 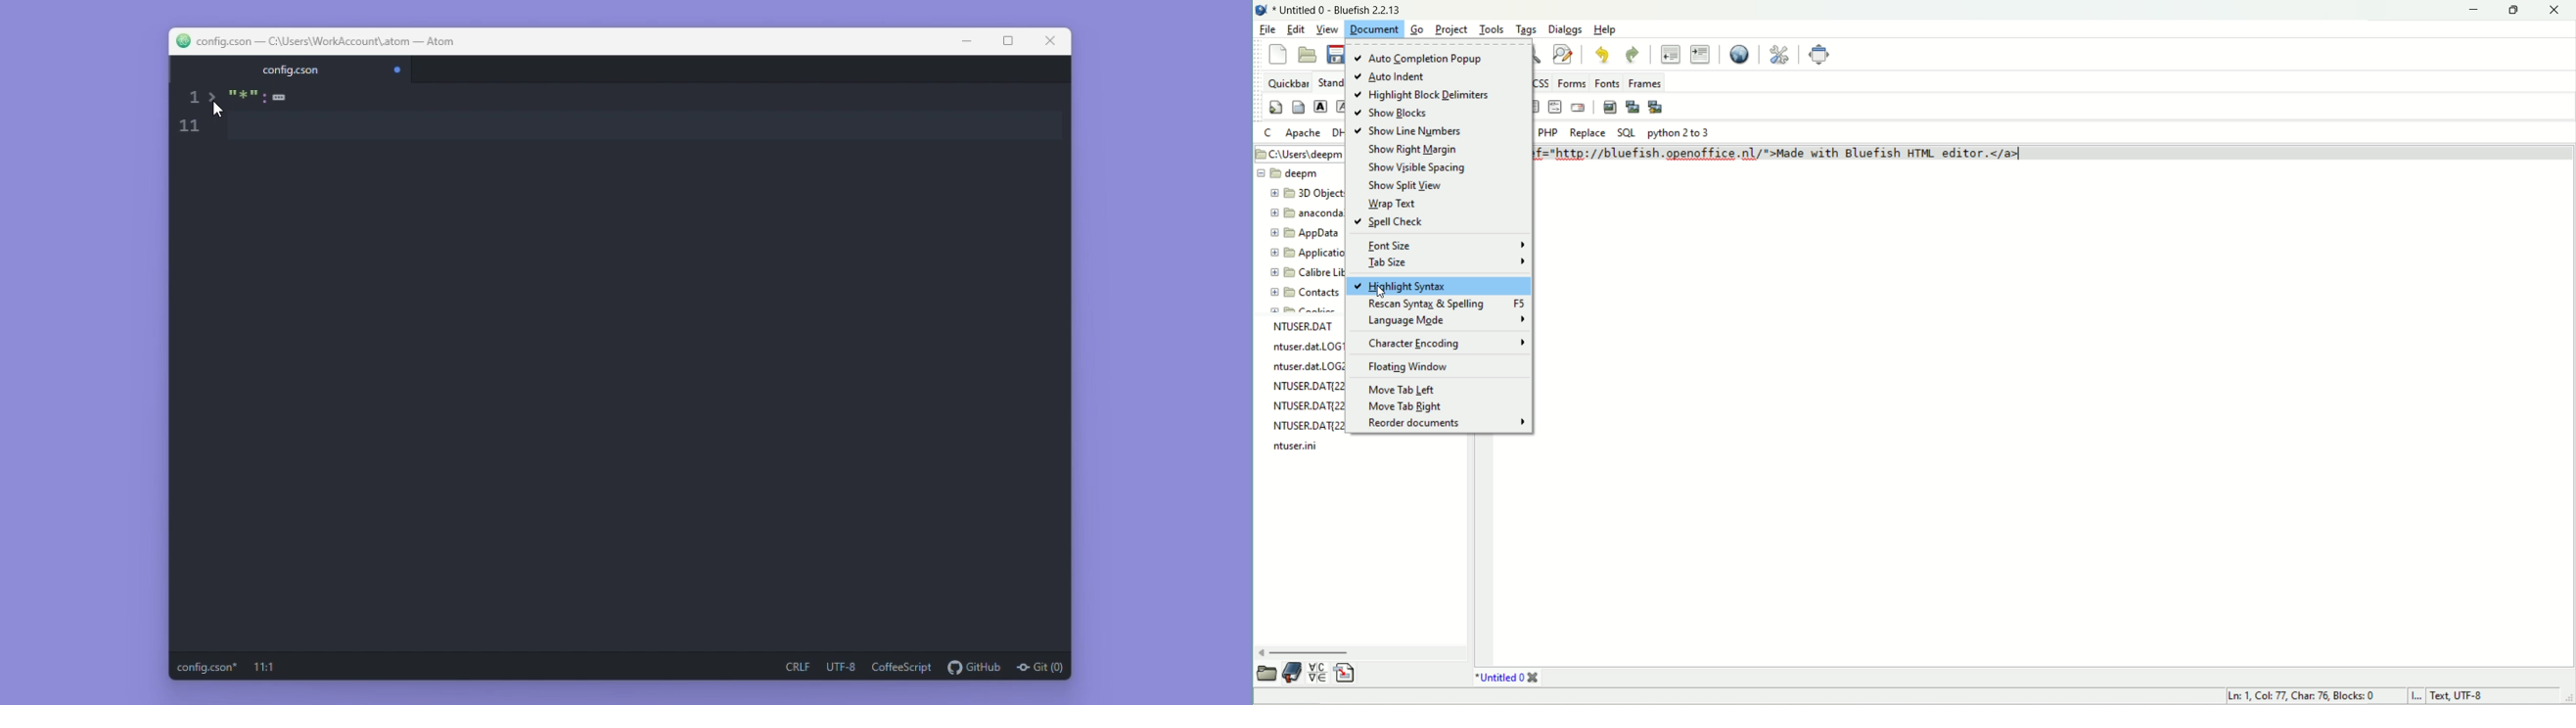 I want to click on configcson - C :\users\workaccount\atom-atom, so click(x=324, y=41).